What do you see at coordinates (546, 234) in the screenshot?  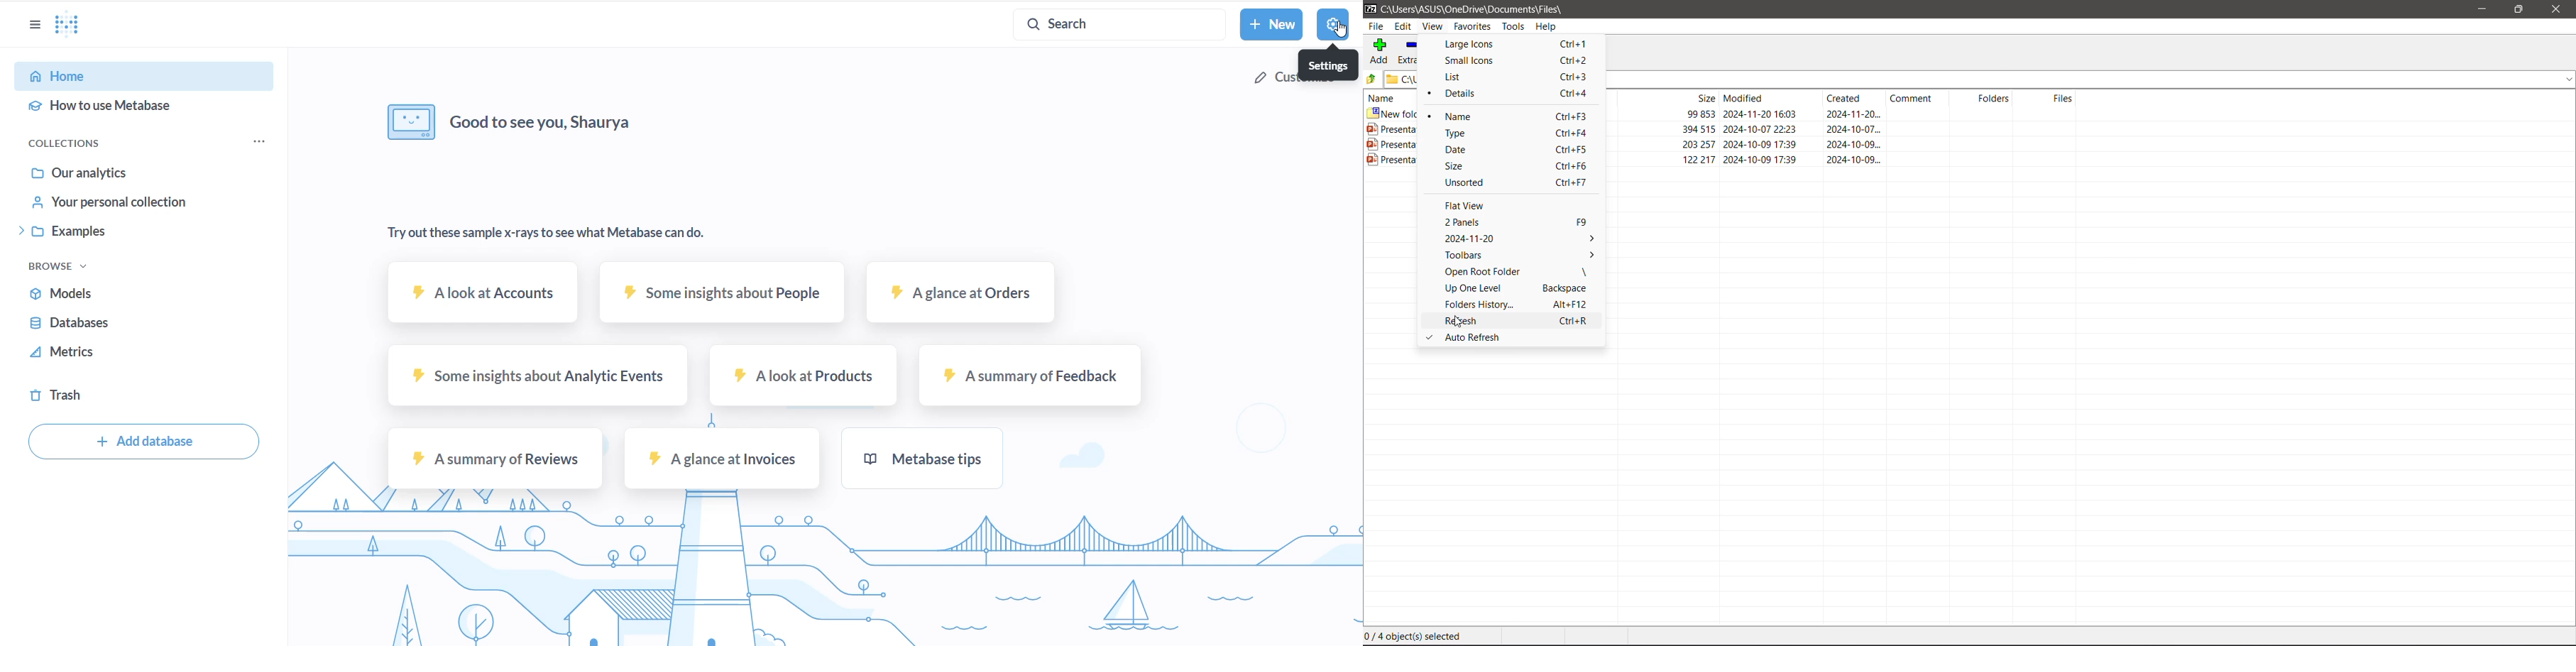 I see `Text` at bounding box center [546, 234].